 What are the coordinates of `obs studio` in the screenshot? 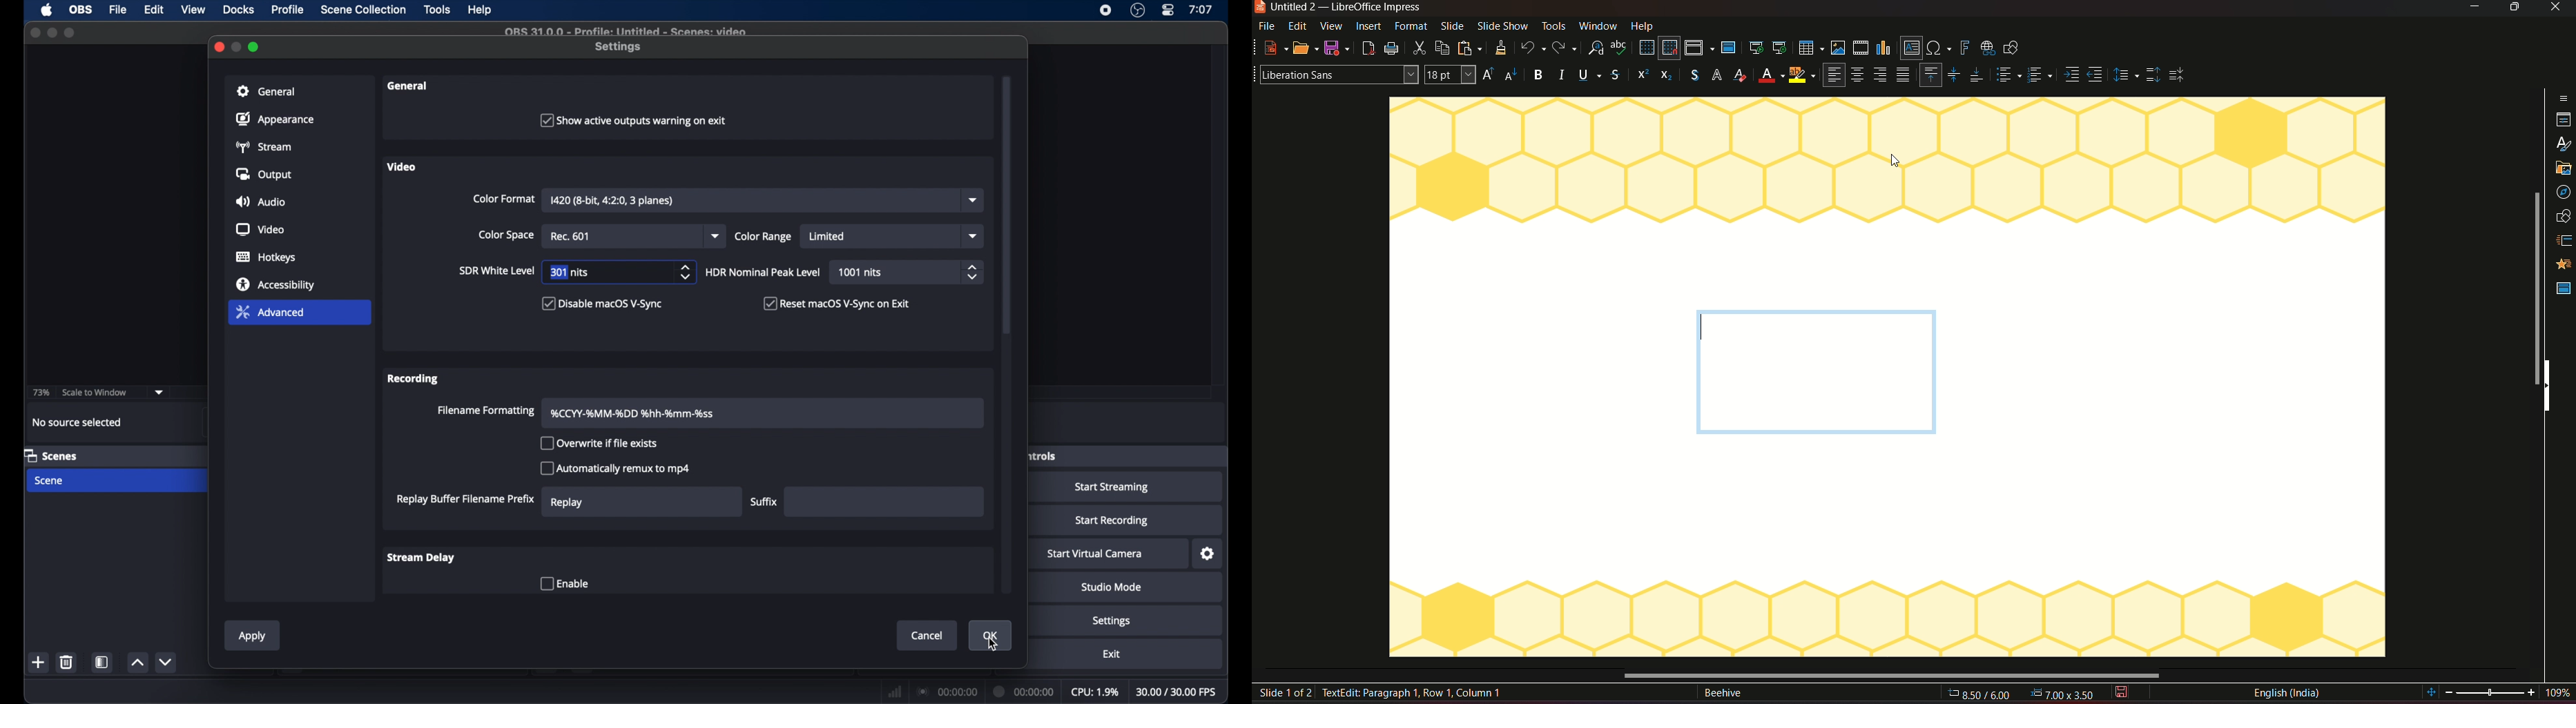 It's located at (1137, 10).